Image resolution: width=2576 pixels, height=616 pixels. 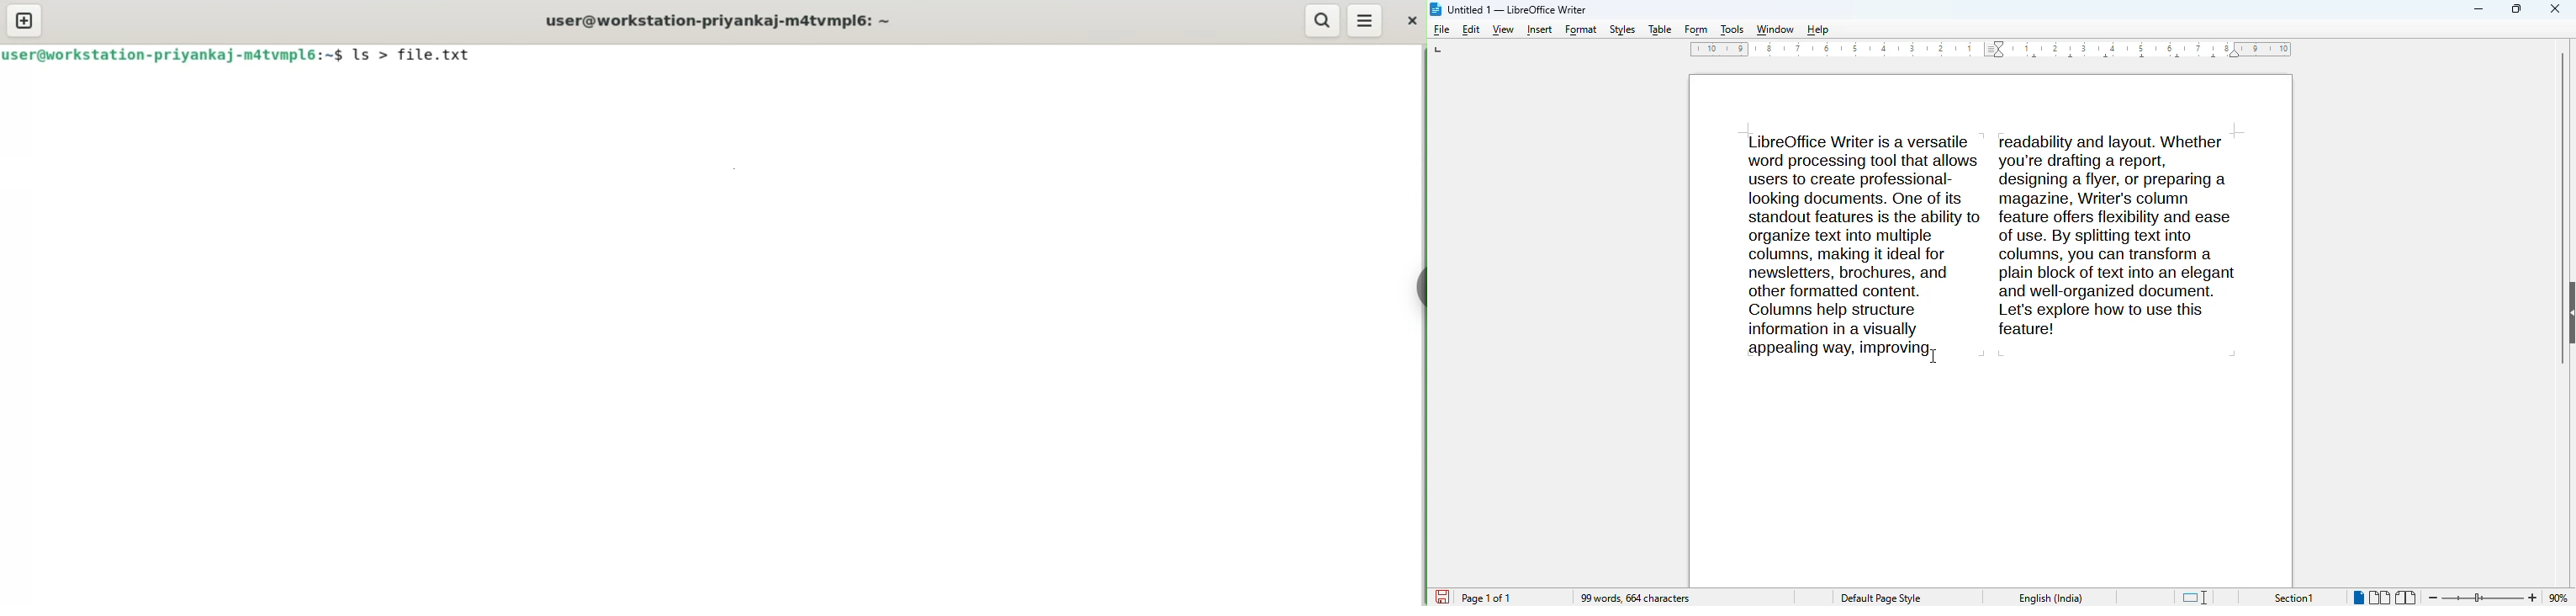 What do you see at coordinates (1366, 21) in the screenshot?
I see `menu` at bounding box center [1366, 21].